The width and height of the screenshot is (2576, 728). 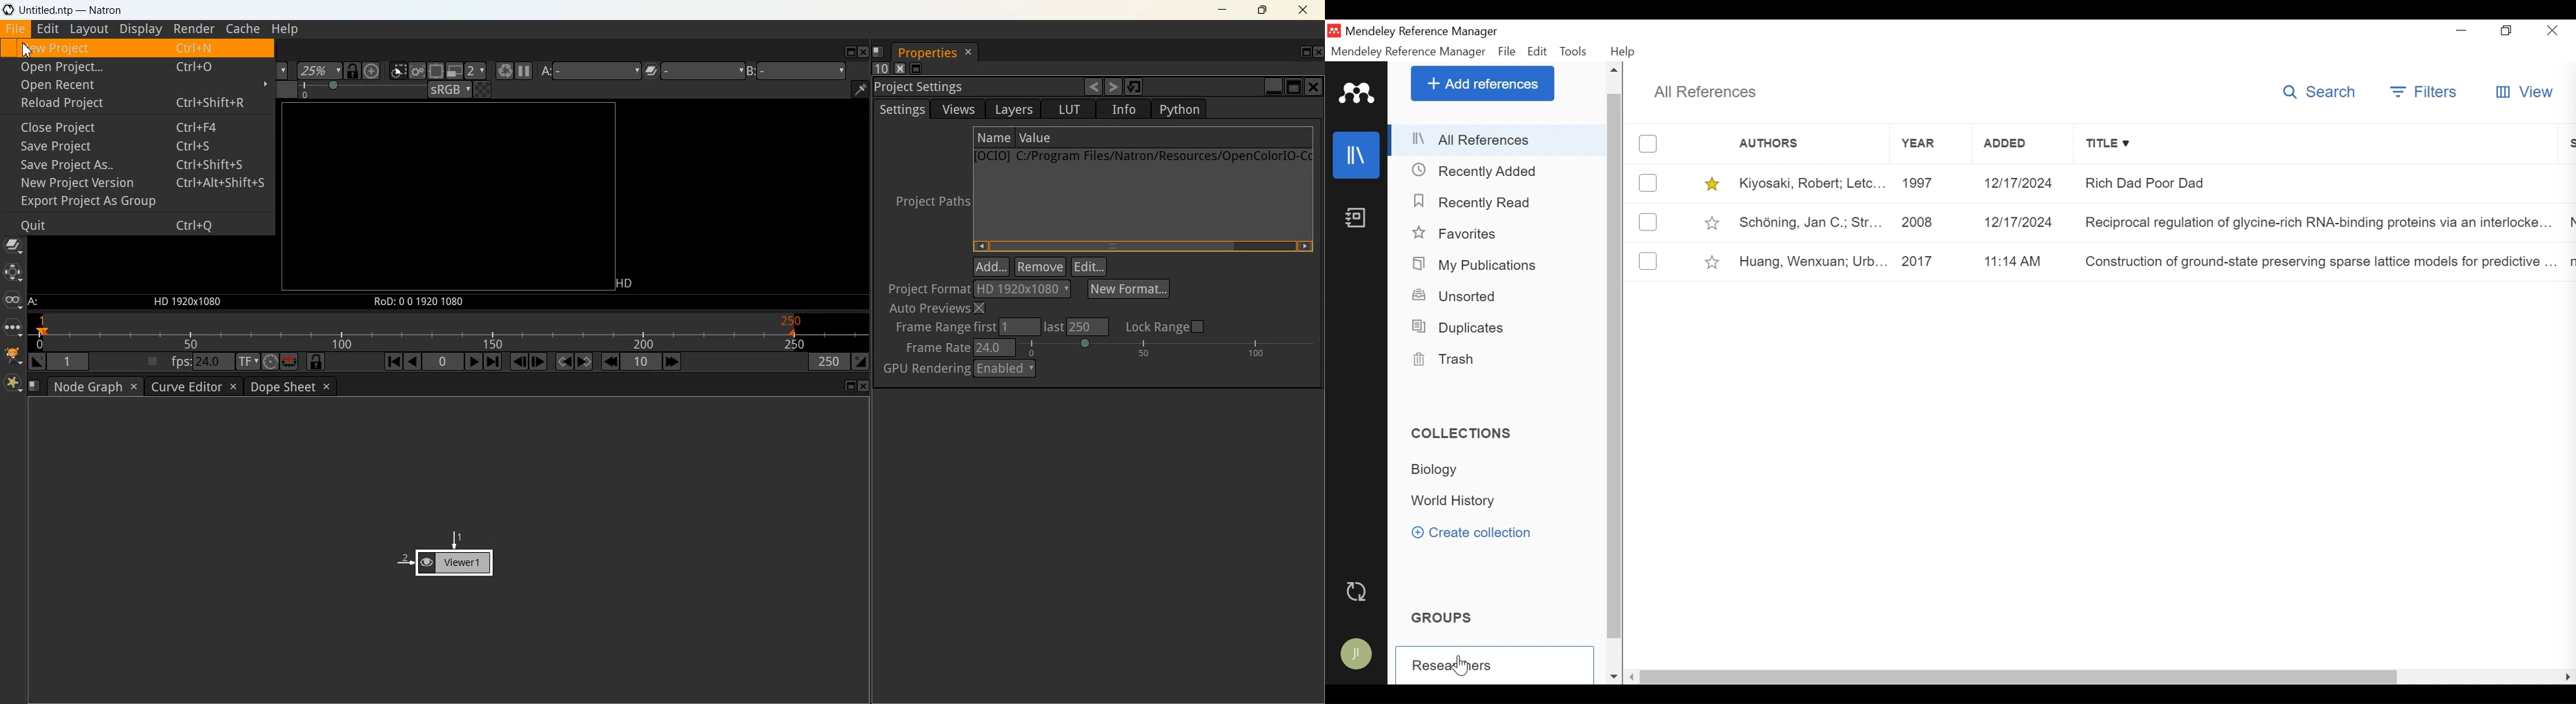 What do you see at coordinates (1928, 145) in the screenshot?
I see `Year` at bounding box center [1928, 145].